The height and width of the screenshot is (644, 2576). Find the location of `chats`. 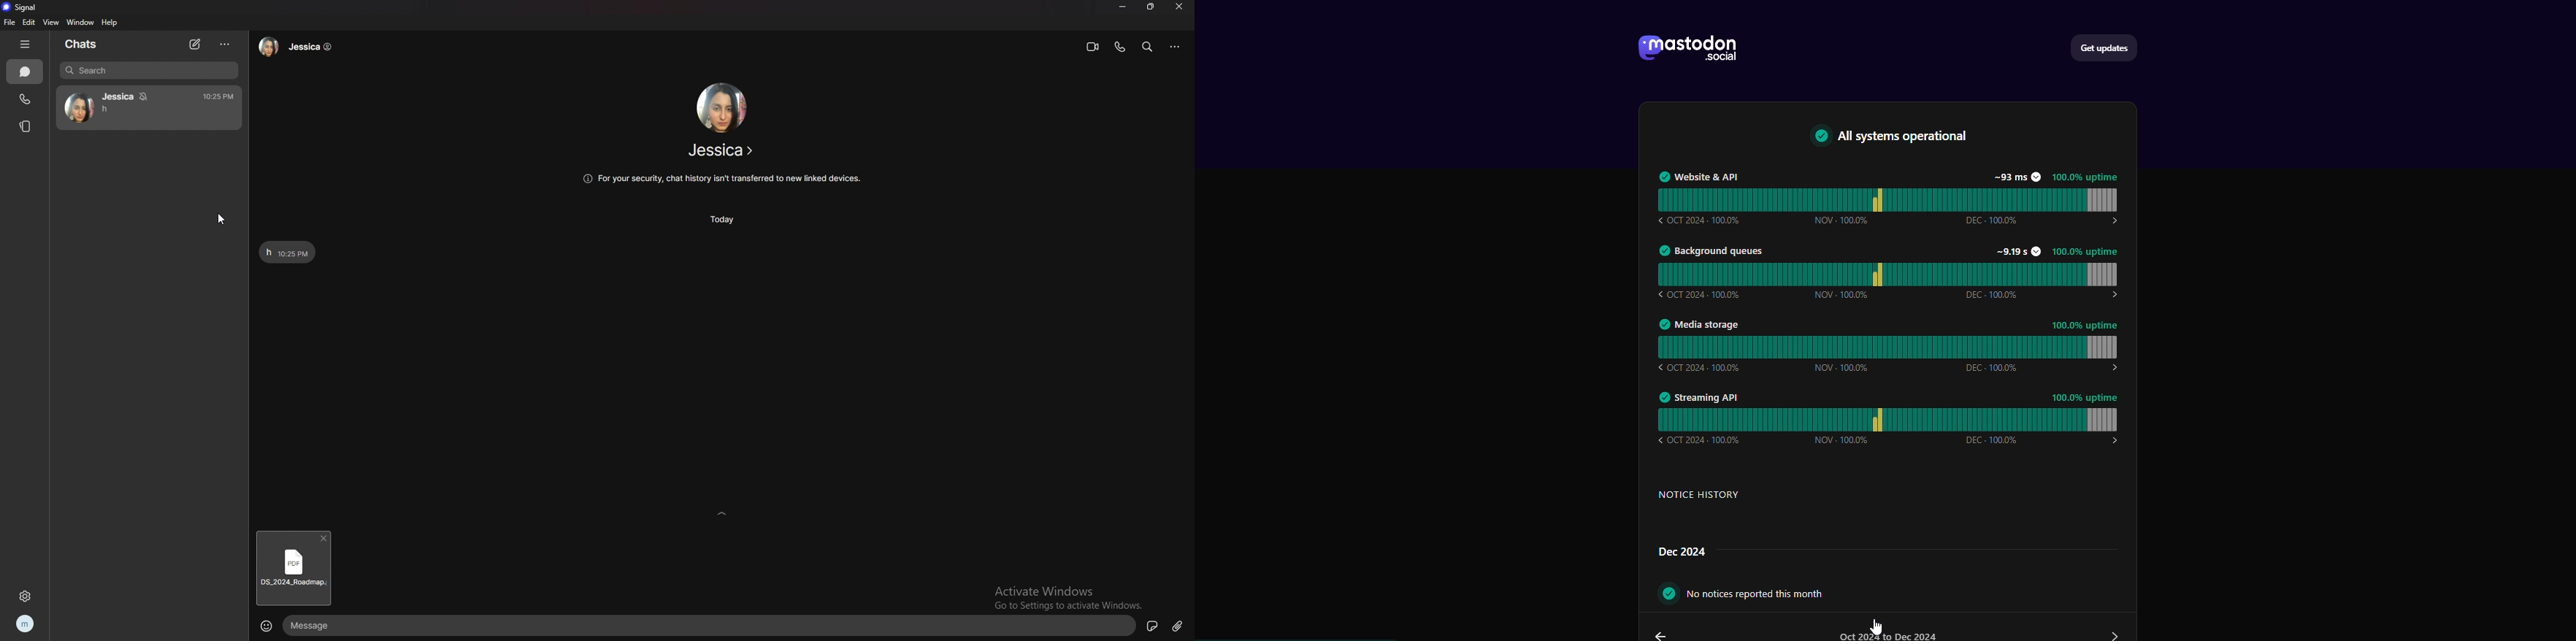

chats is located at coordinates (81, 44).